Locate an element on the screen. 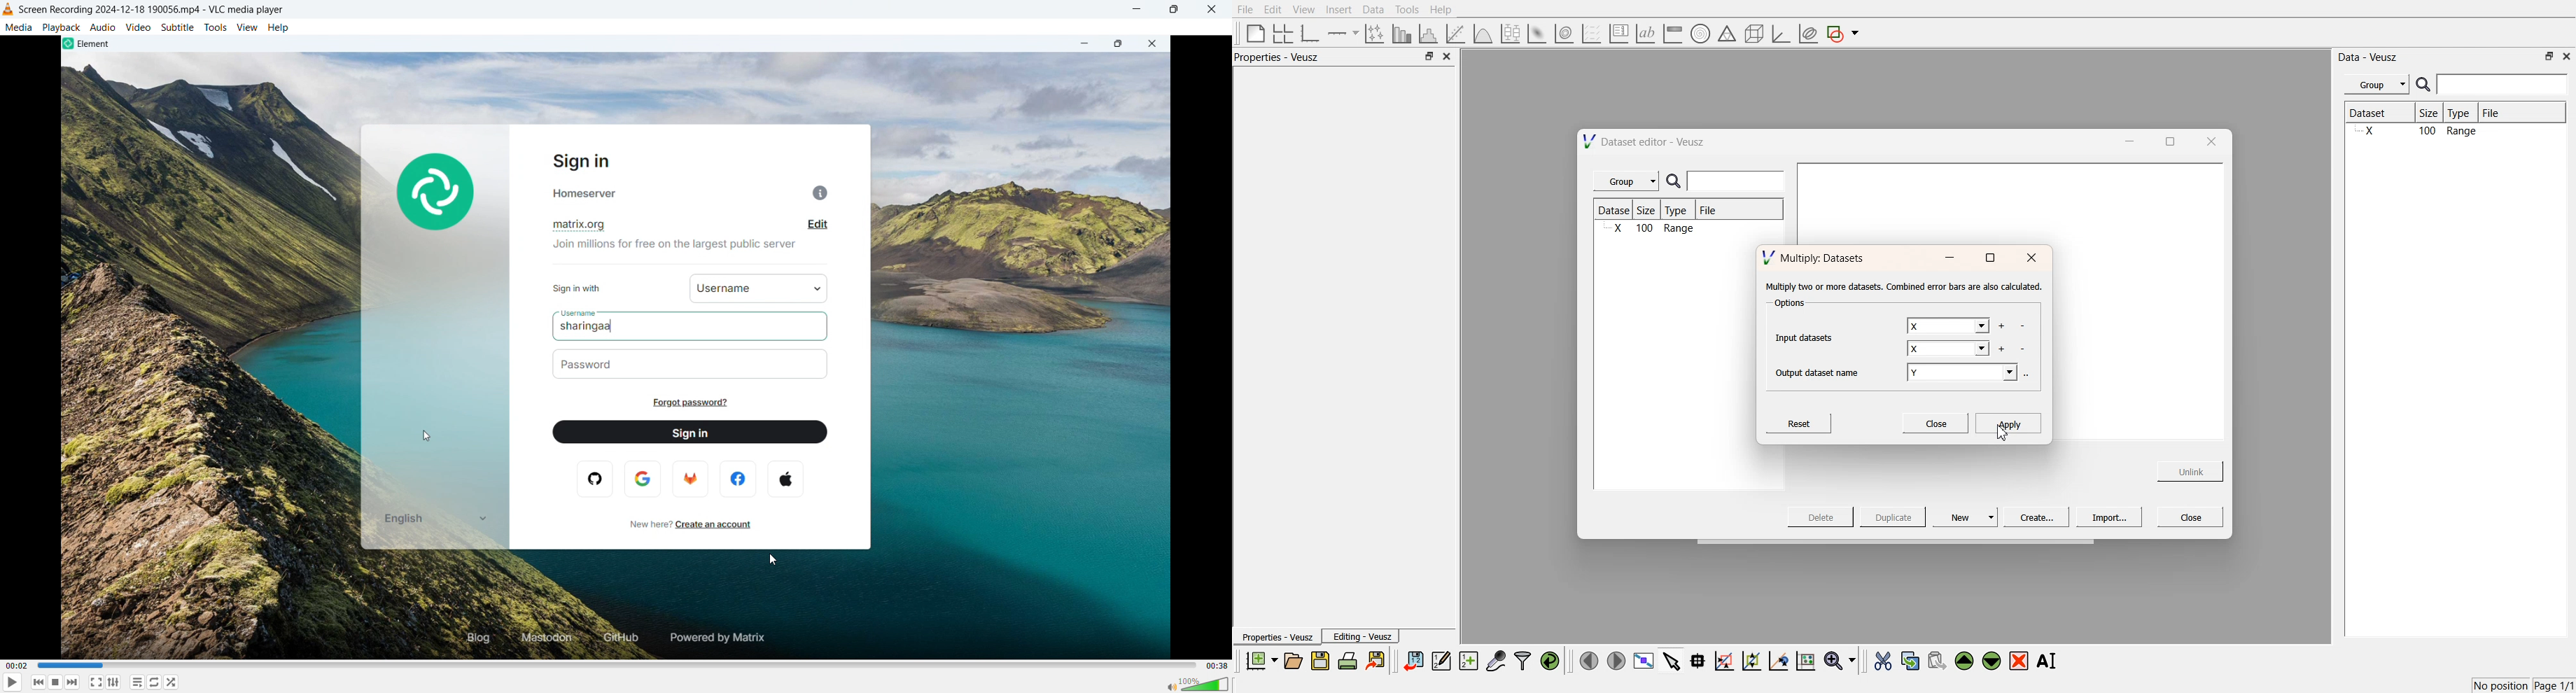 The image size is (2576, 700). Close  is located at coordinates (1211, 10).